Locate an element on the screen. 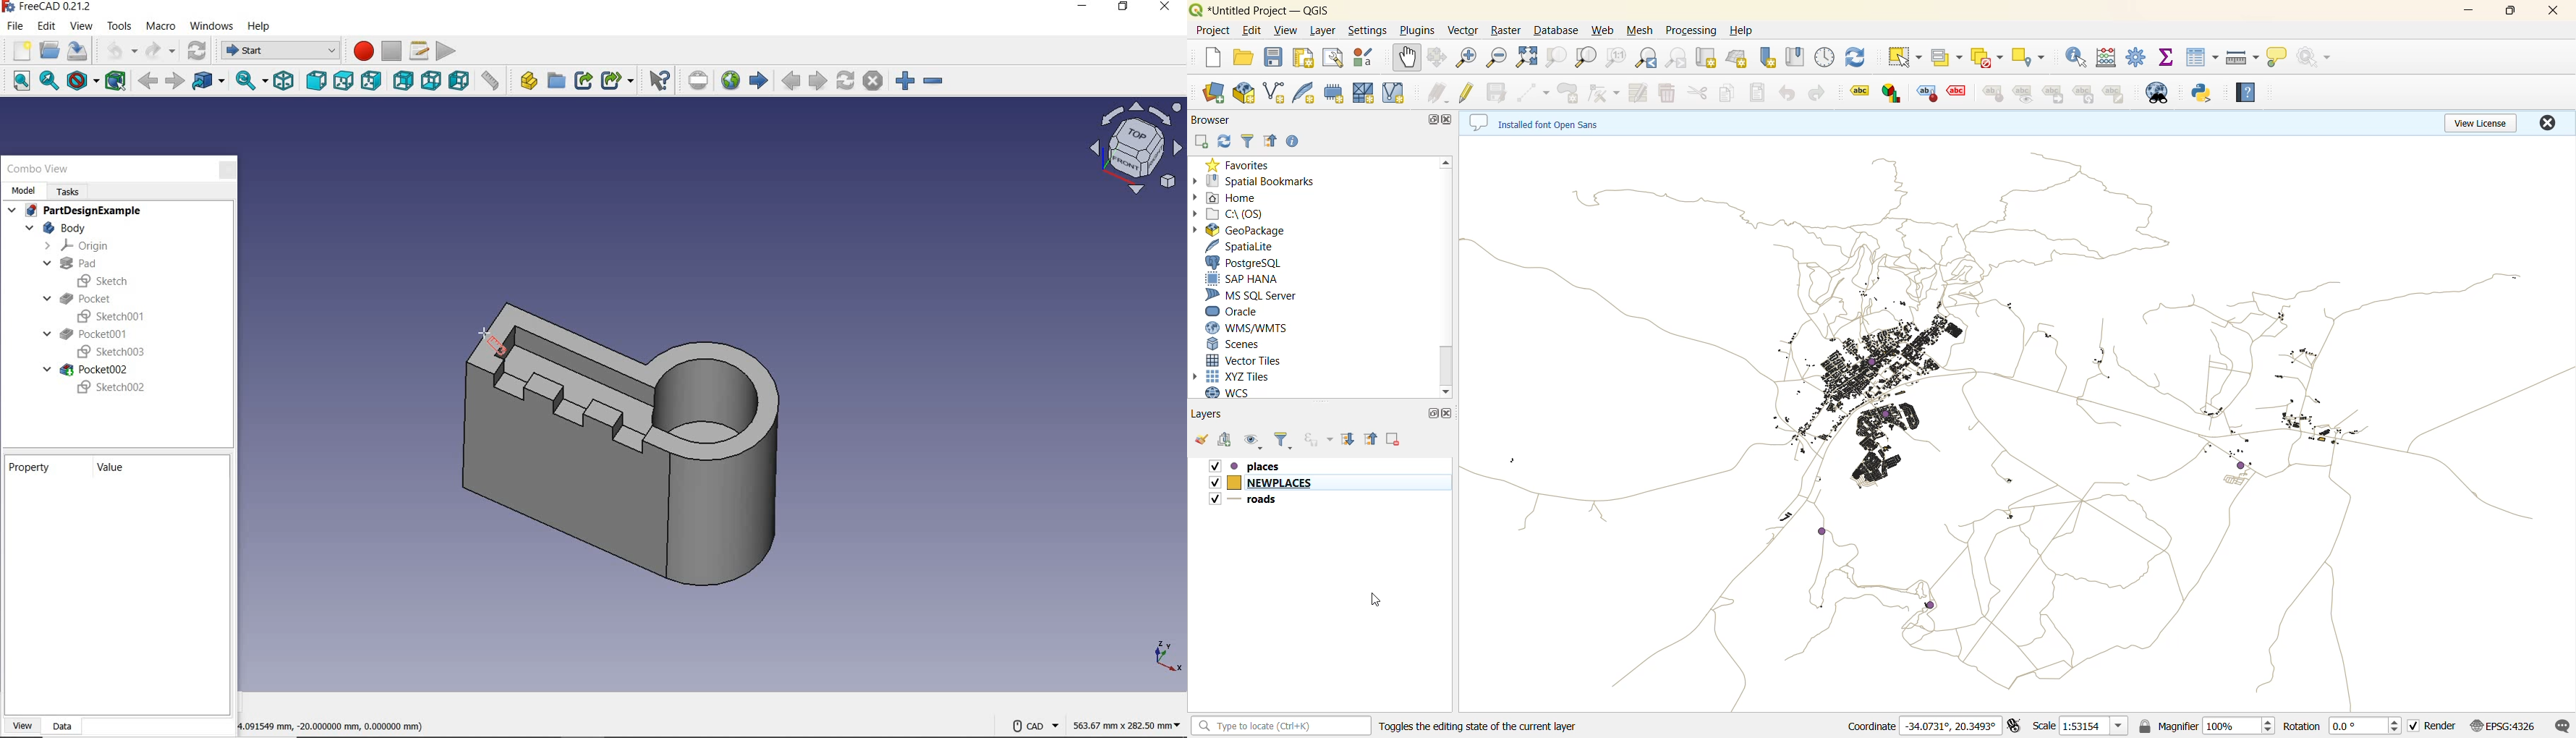  forward is located at coordinates (175, 81).